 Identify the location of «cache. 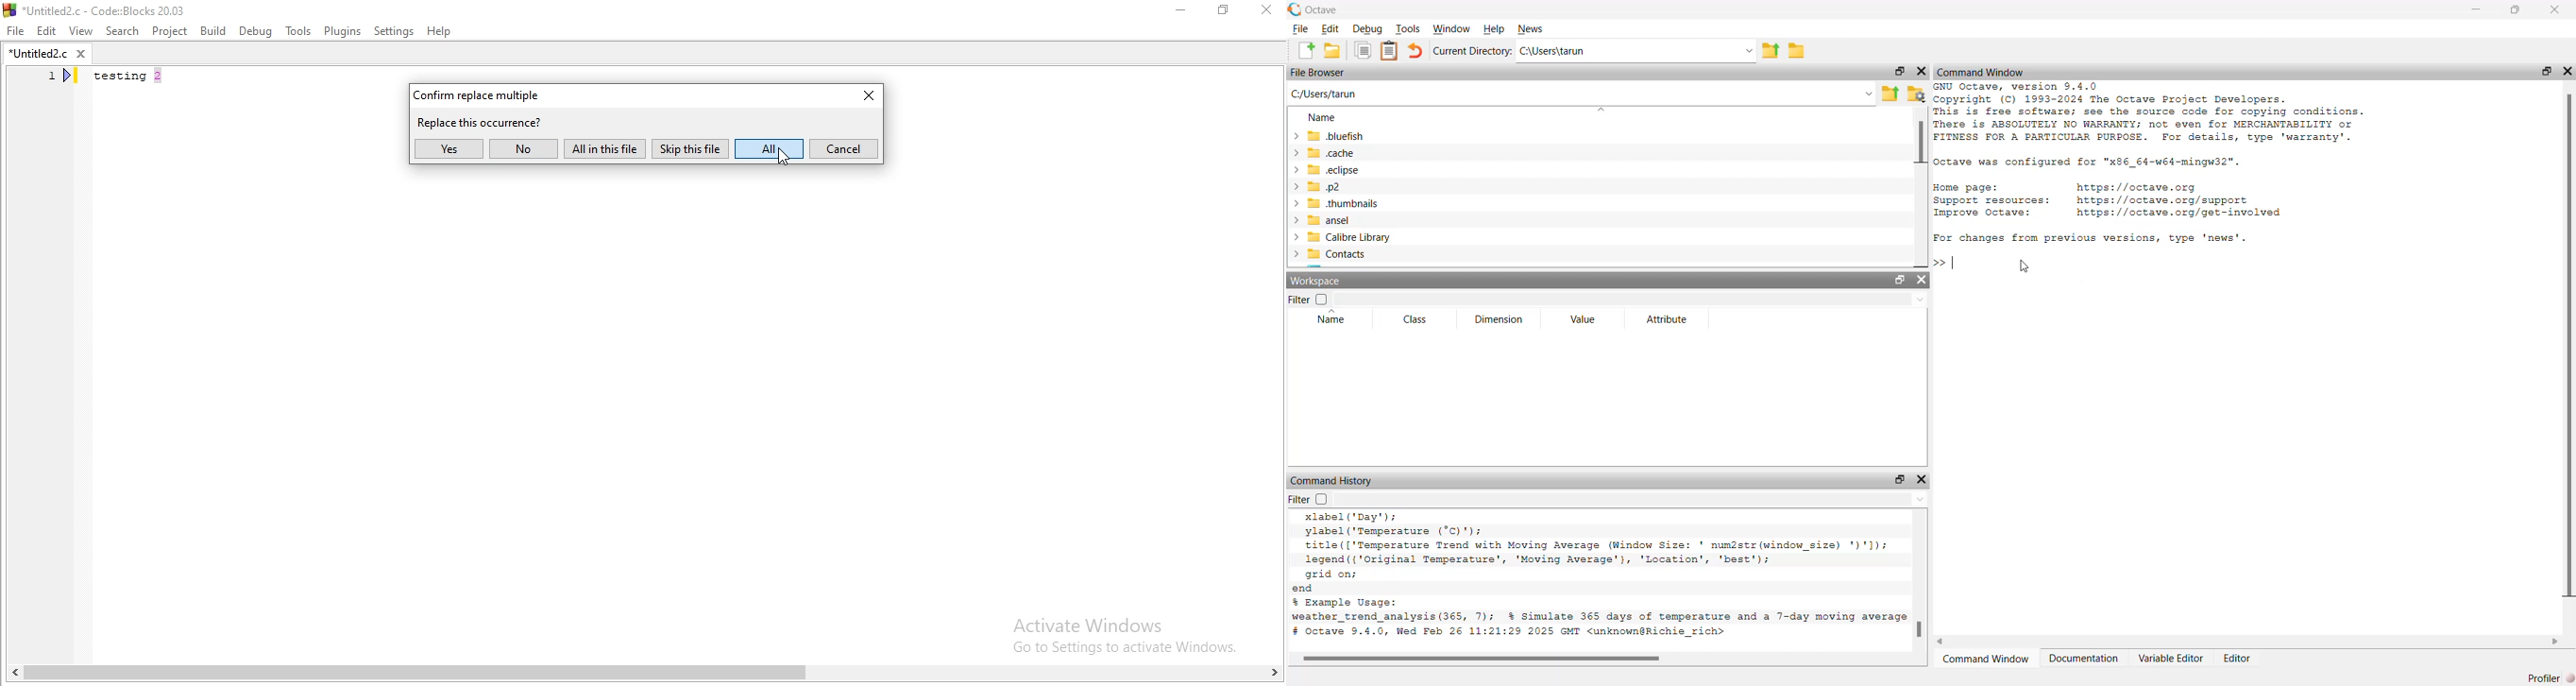
(1328, 153).